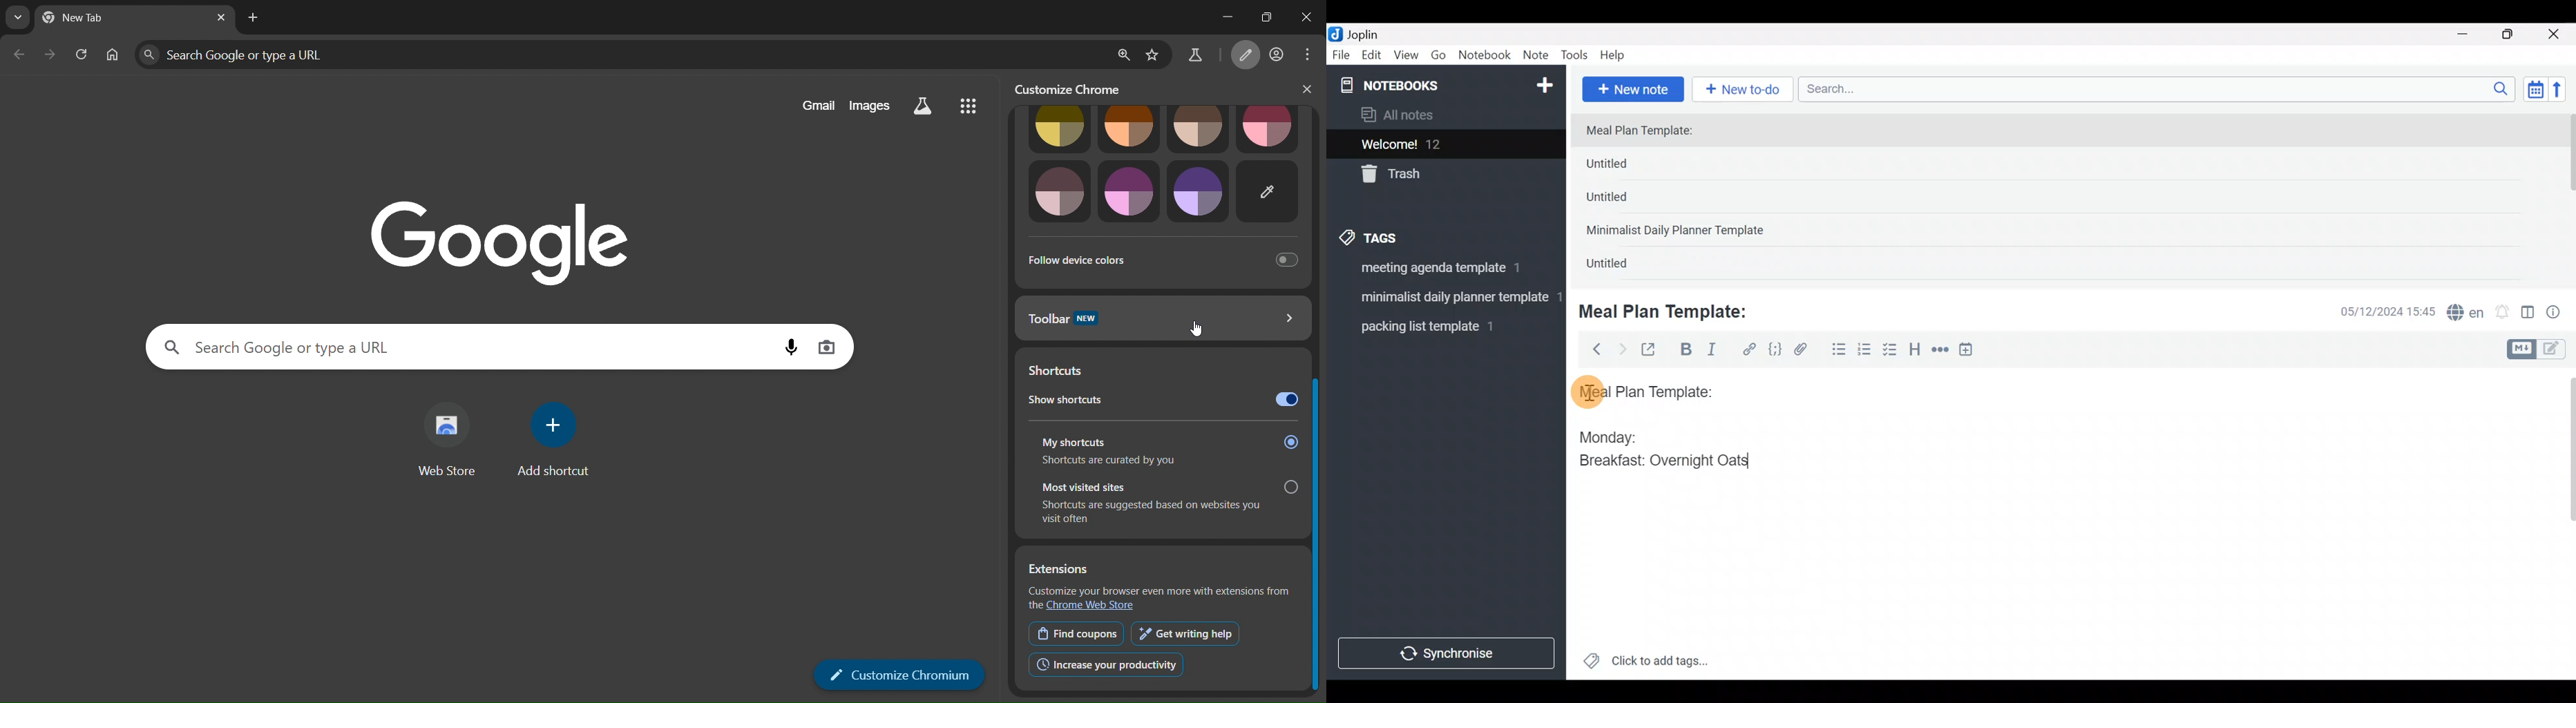  Describe the element at coordinates (1865, 352) in the screenshot. I see `Numbered list` at that location.